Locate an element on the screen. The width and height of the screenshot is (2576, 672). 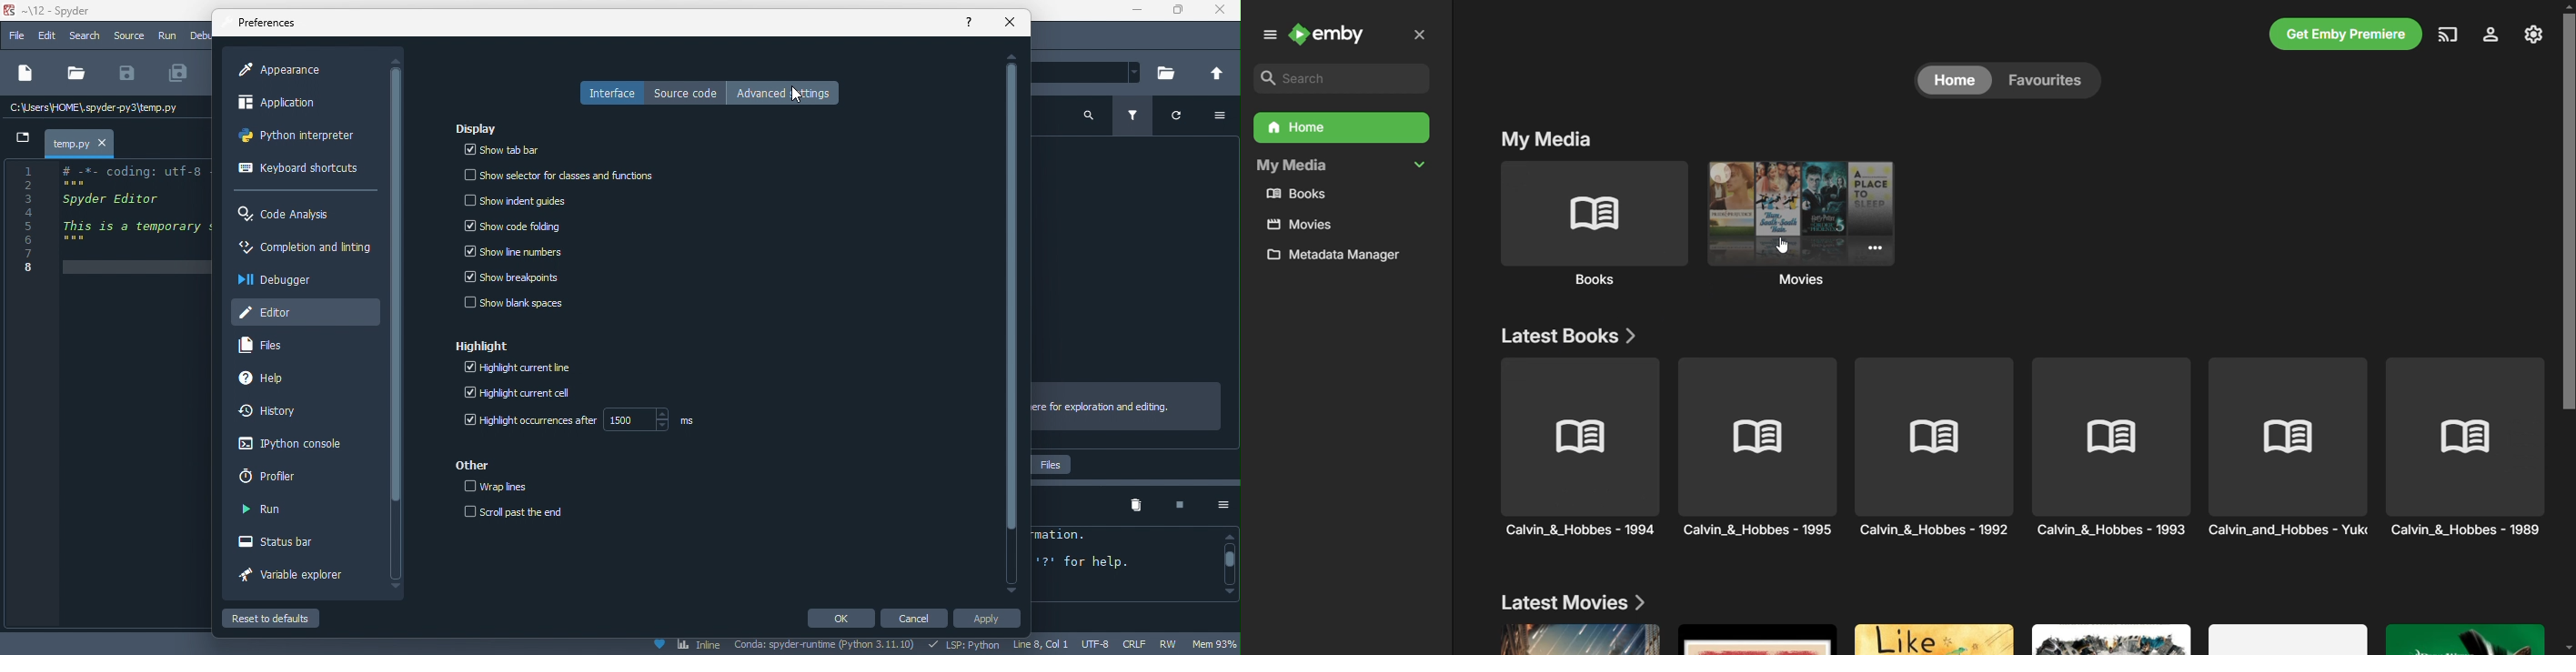
close is located at coordinates (1220, 13).